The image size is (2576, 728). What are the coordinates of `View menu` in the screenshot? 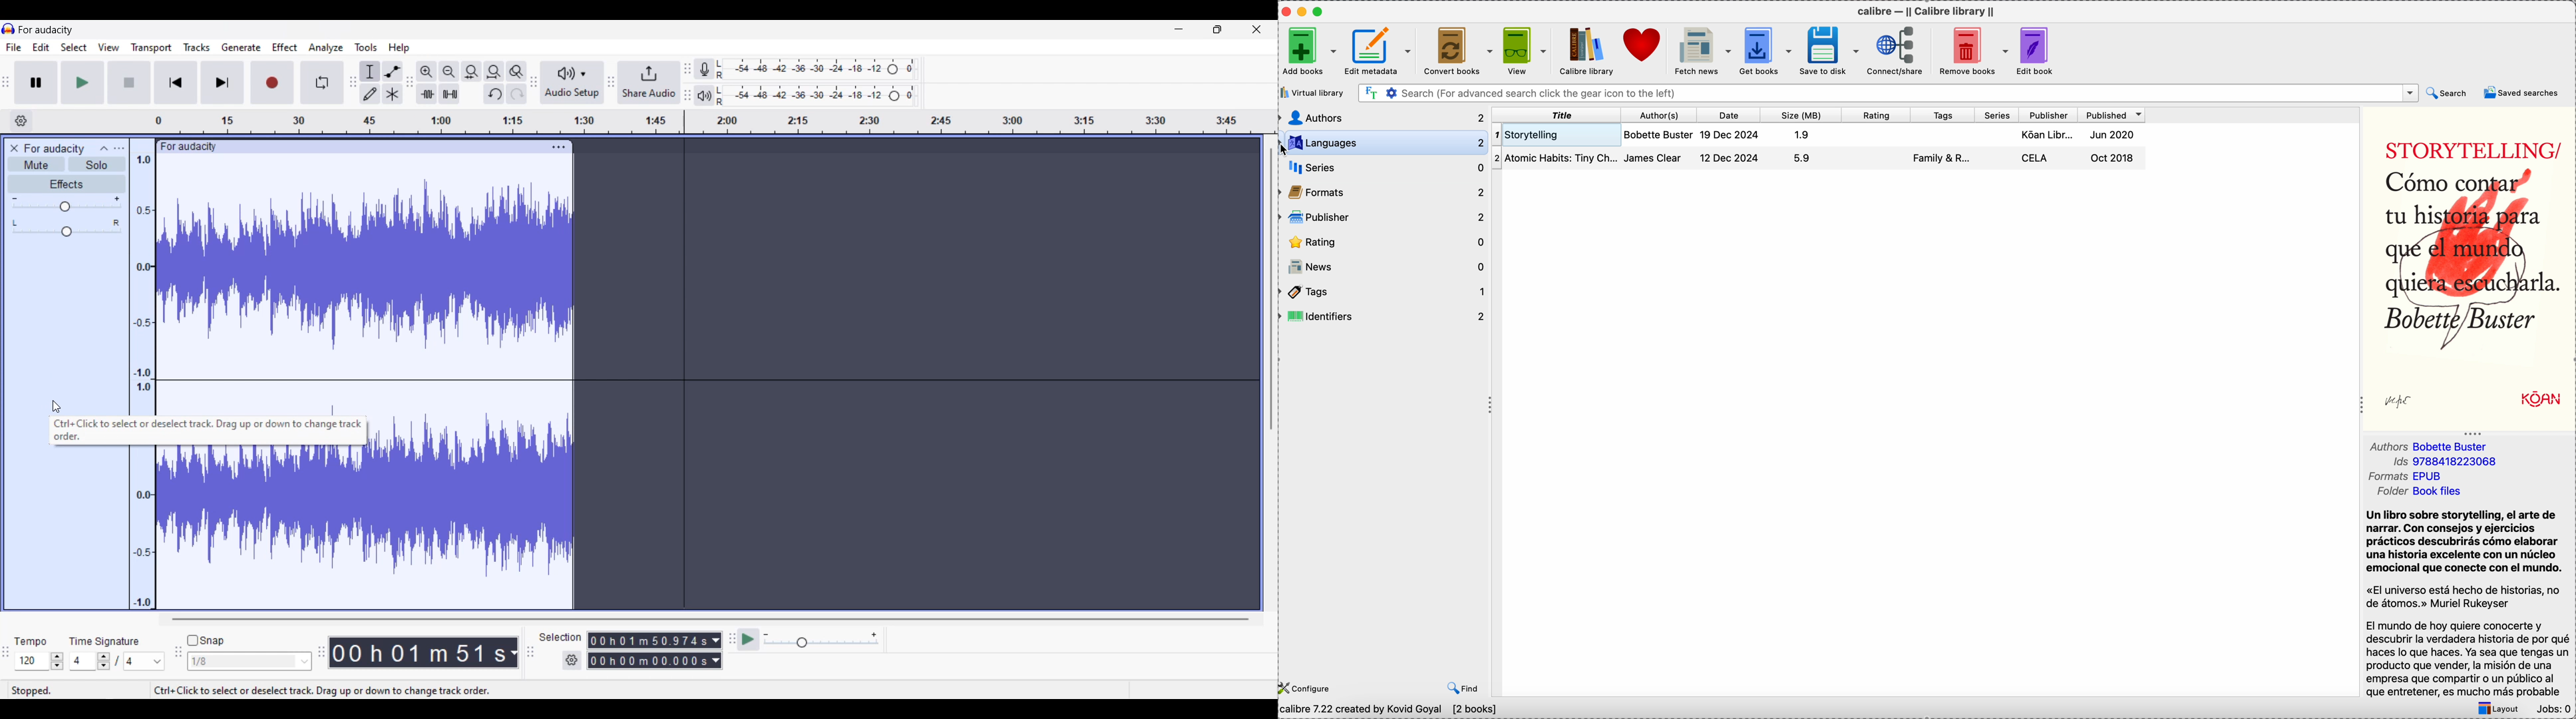 It's located at (109, 47).